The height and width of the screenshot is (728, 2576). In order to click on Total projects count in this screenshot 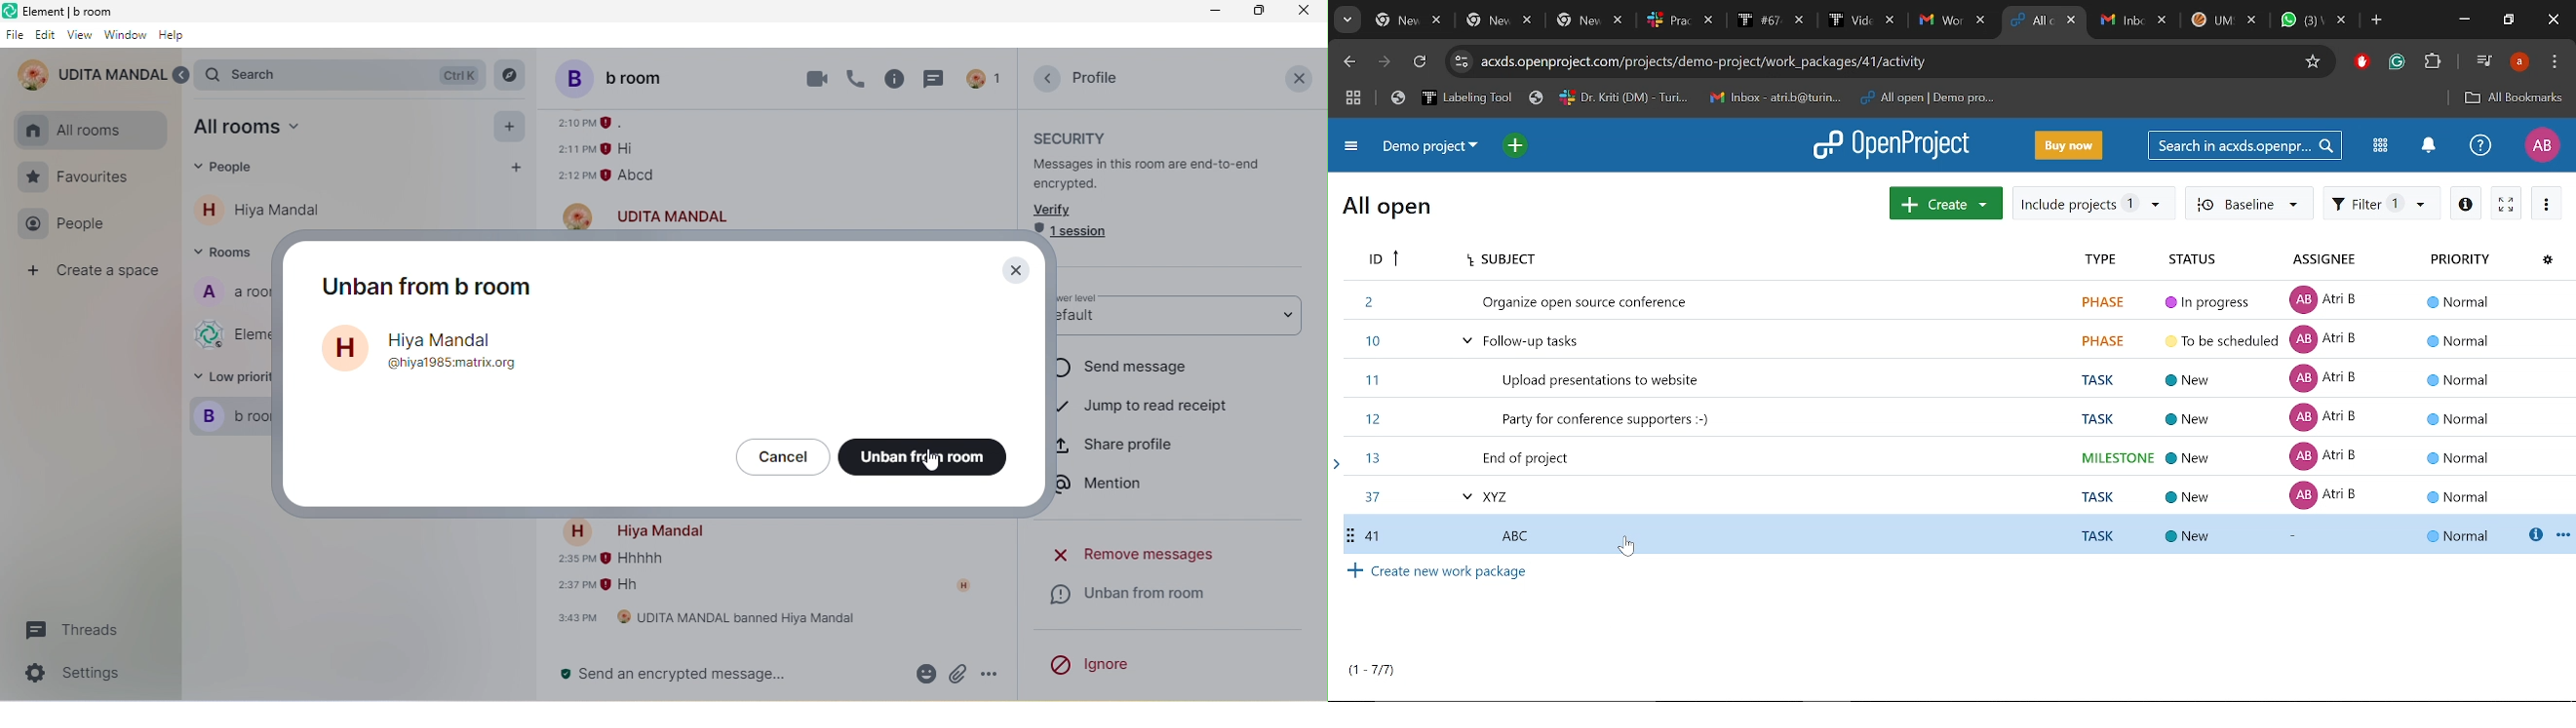, I will do `click(1376, 673)`.